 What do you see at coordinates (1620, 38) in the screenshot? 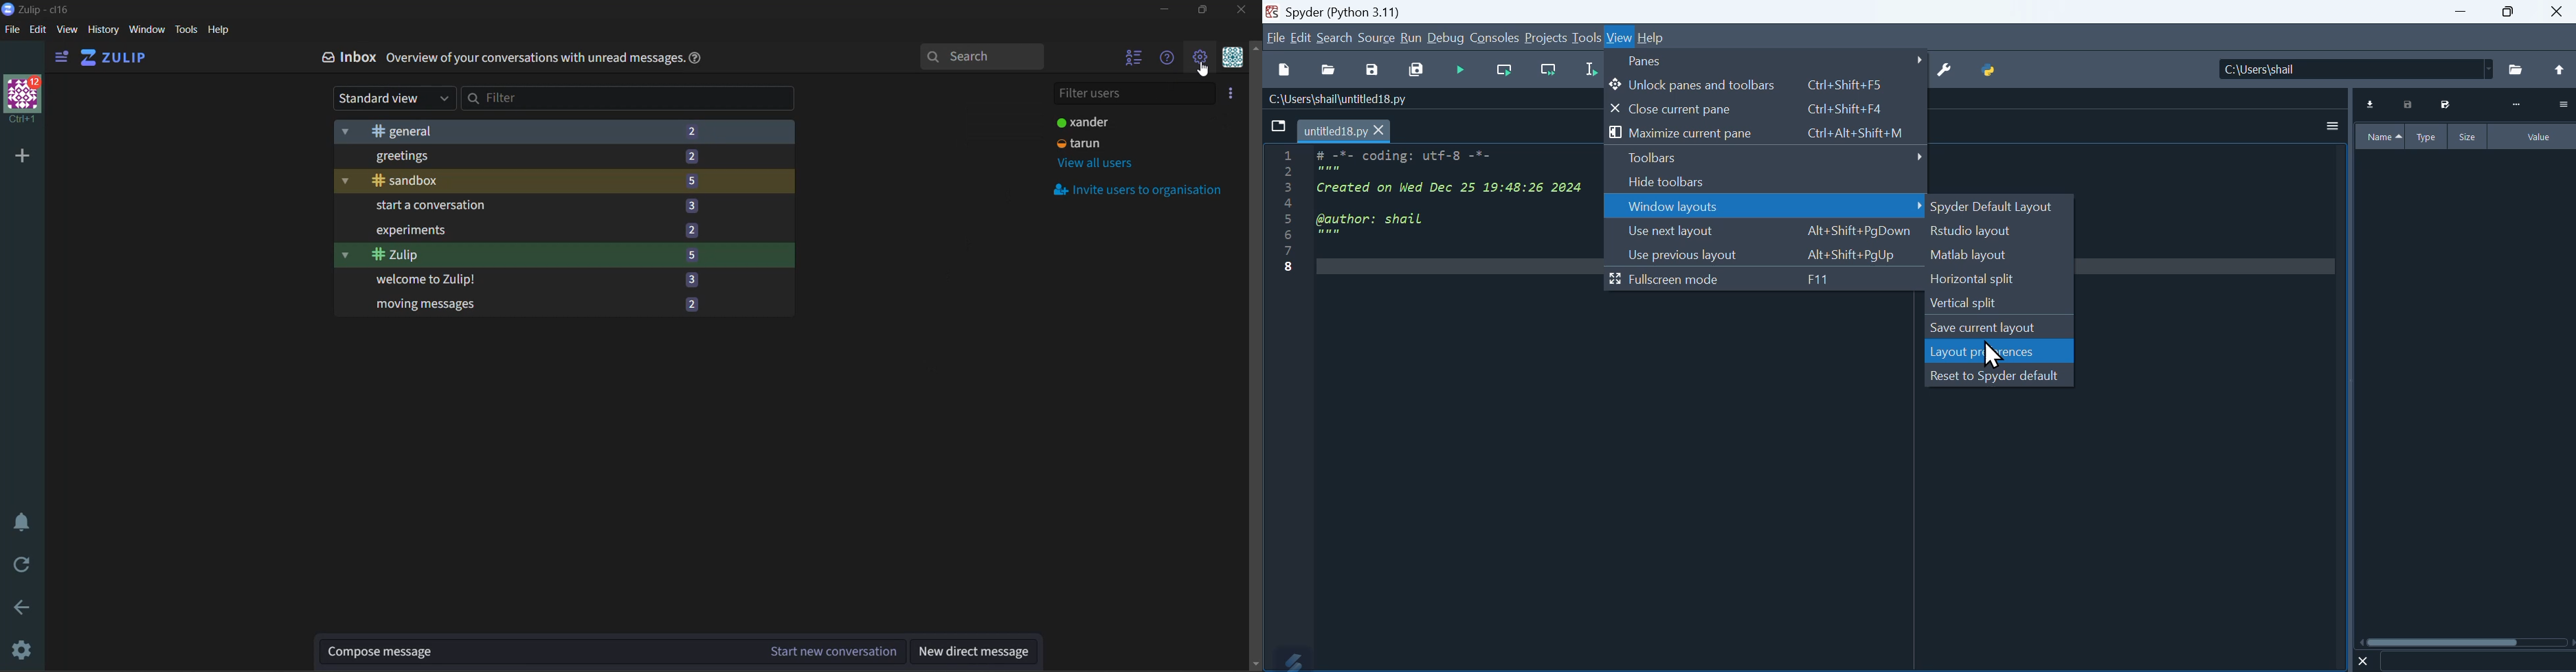
I see `View` at bounding box center [1620, 38].